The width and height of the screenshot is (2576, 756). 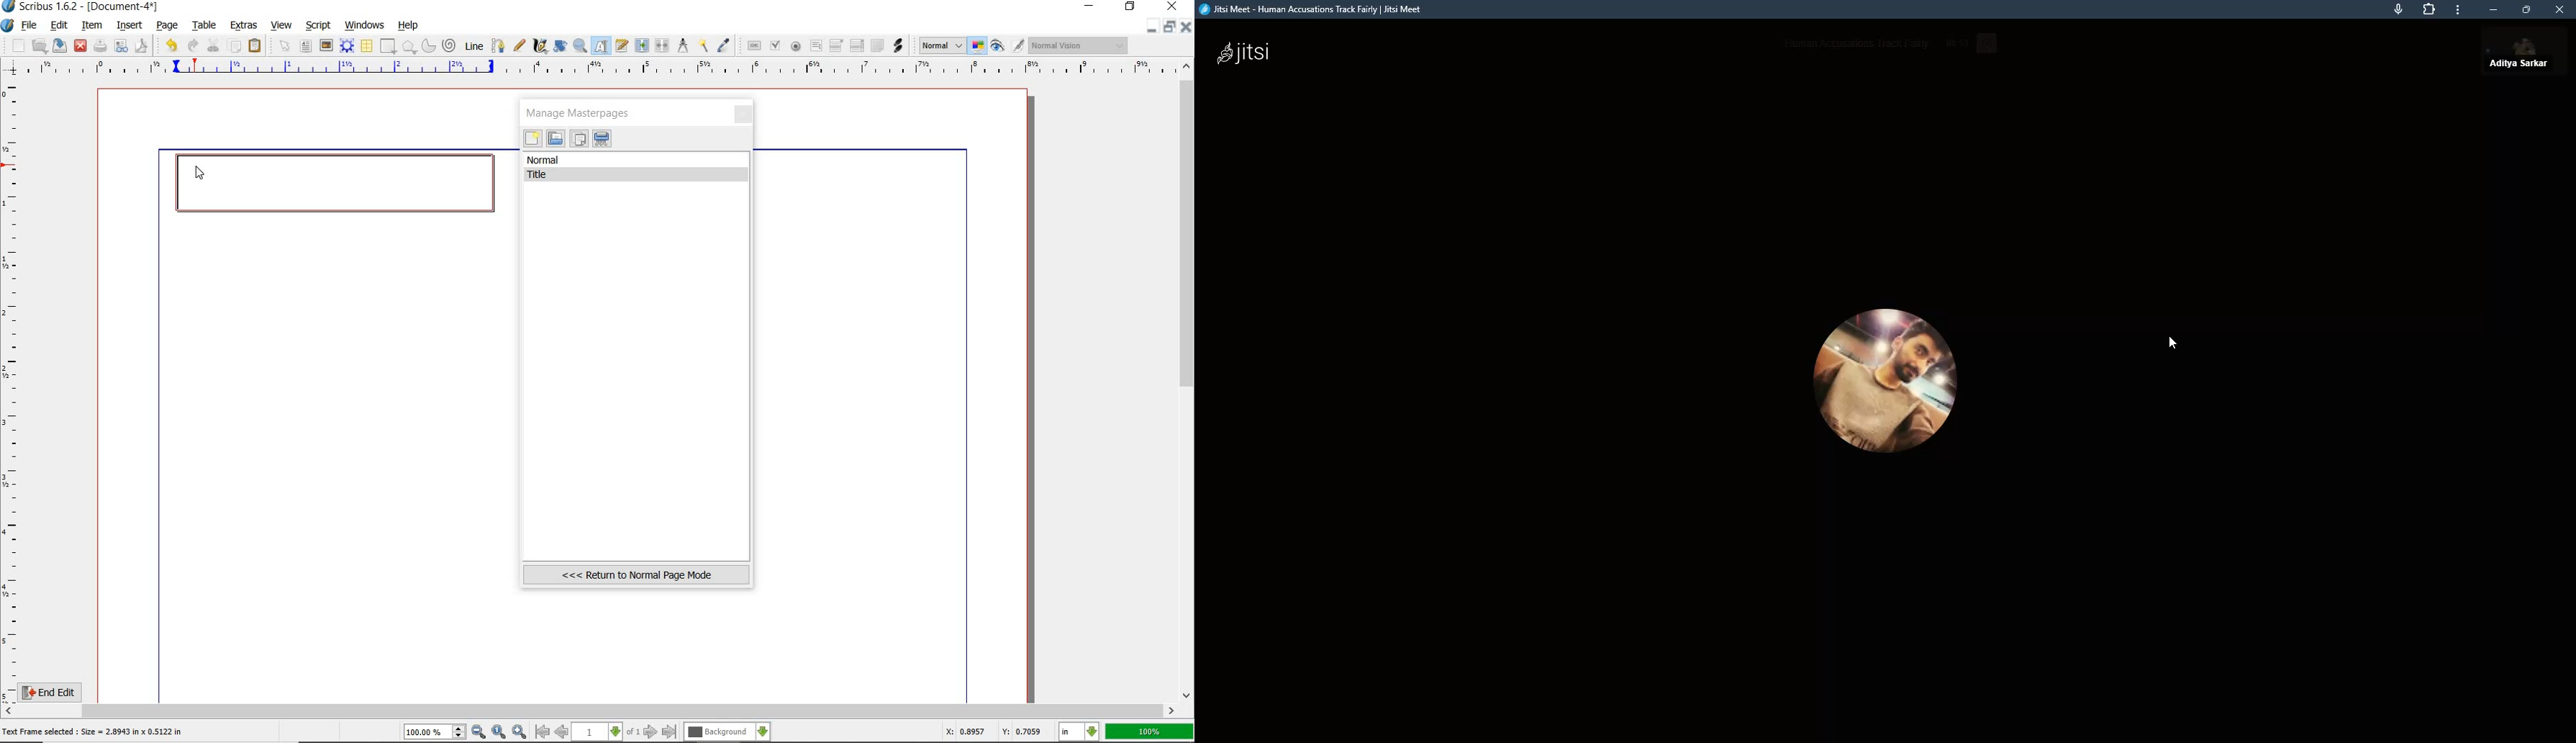 I want to click on cursor, so click(x=199, y=174).